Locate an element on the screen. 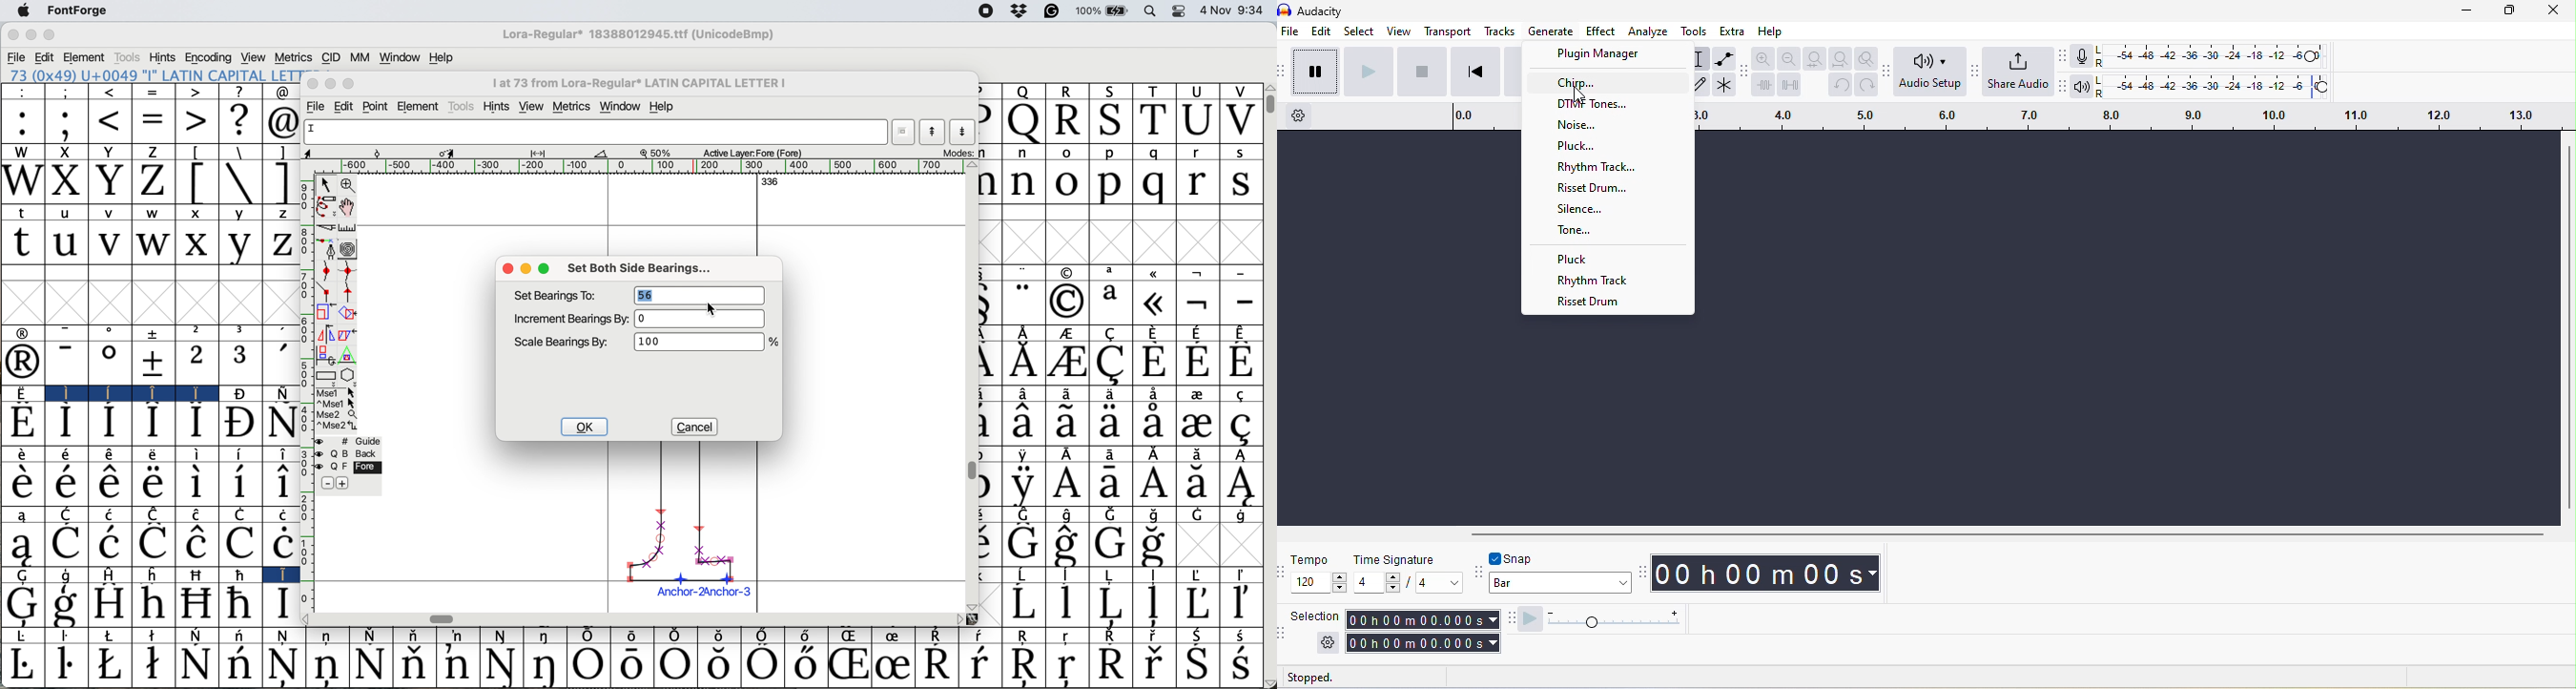  noise is located at coordinates (1577, 126).